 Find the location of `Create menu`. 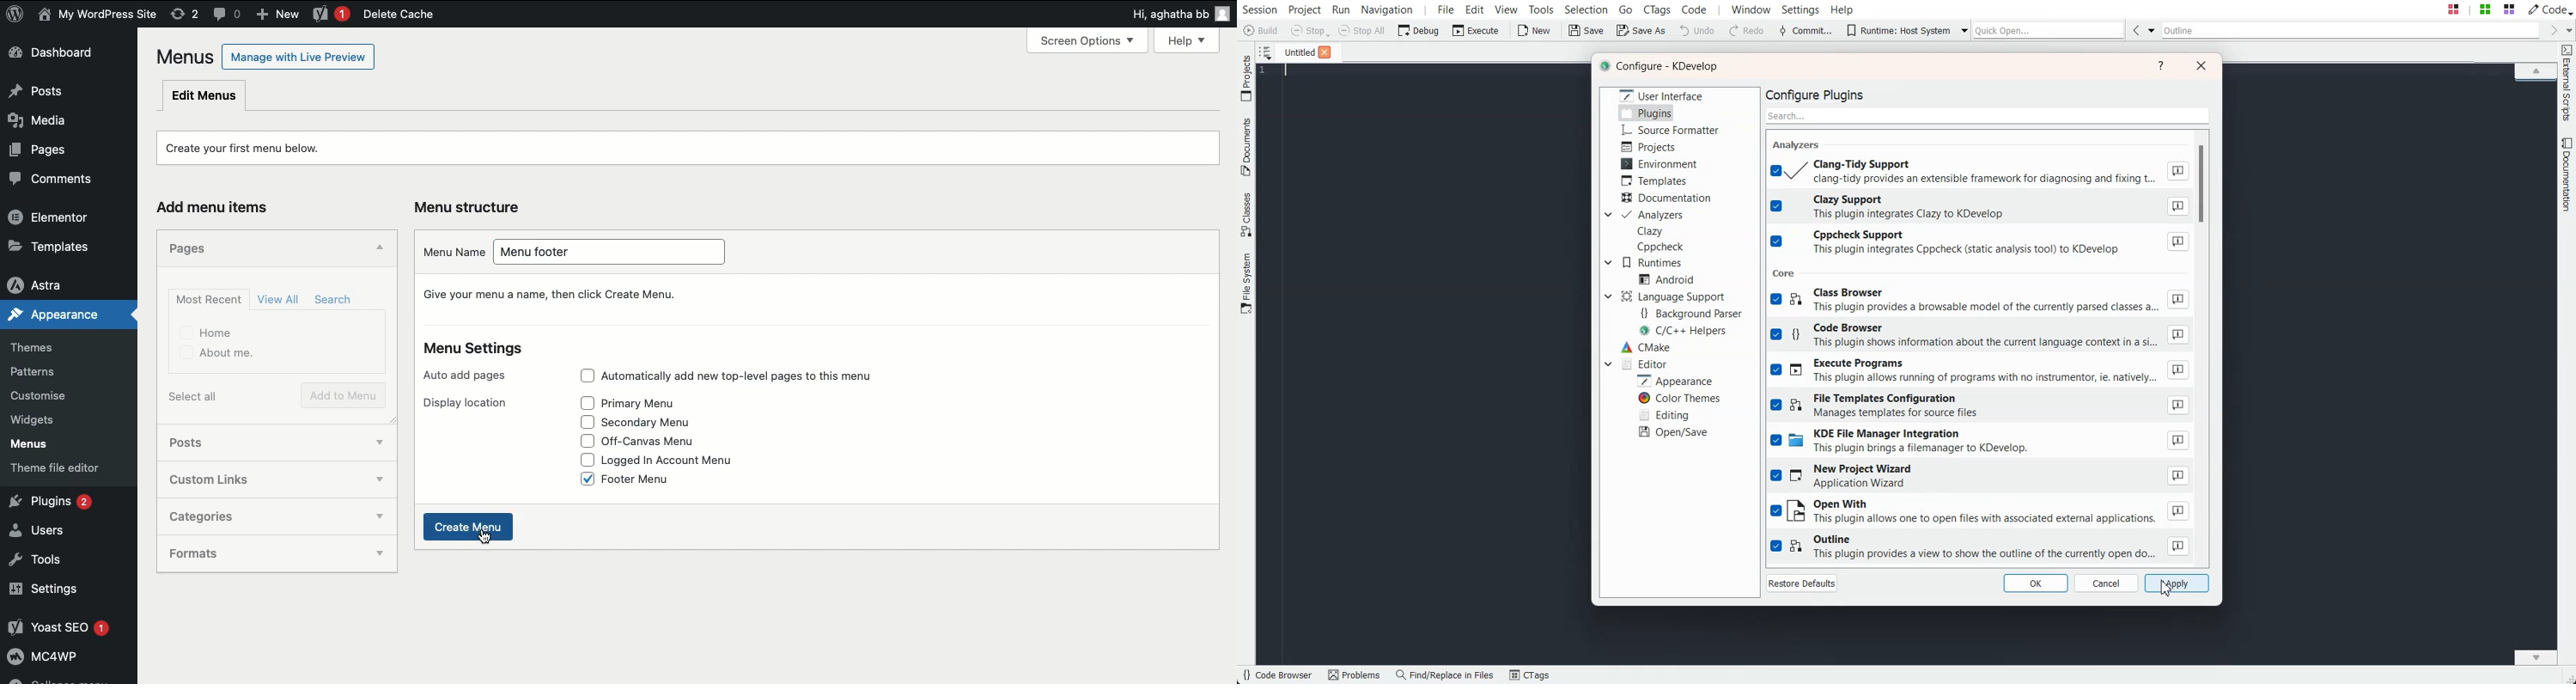

Create menu is located at coordinates (467, 527).